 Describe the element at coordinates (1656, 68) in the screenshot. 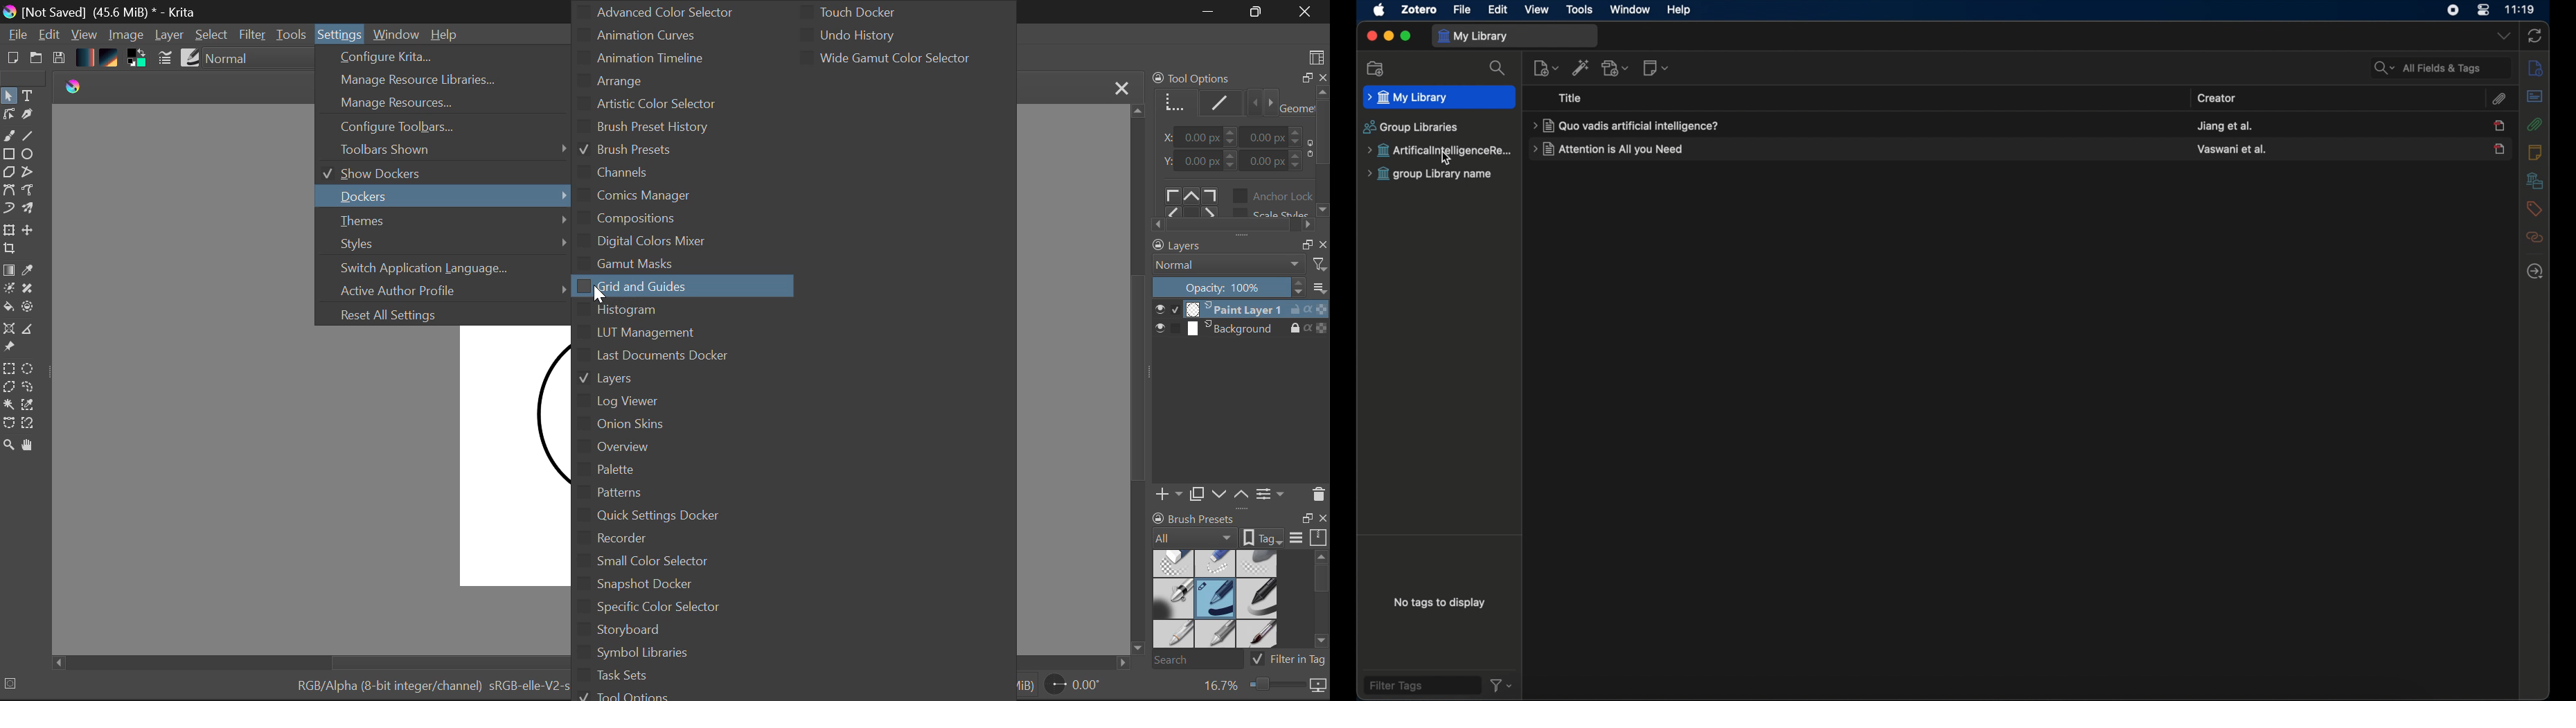

I see `new note` at that location.